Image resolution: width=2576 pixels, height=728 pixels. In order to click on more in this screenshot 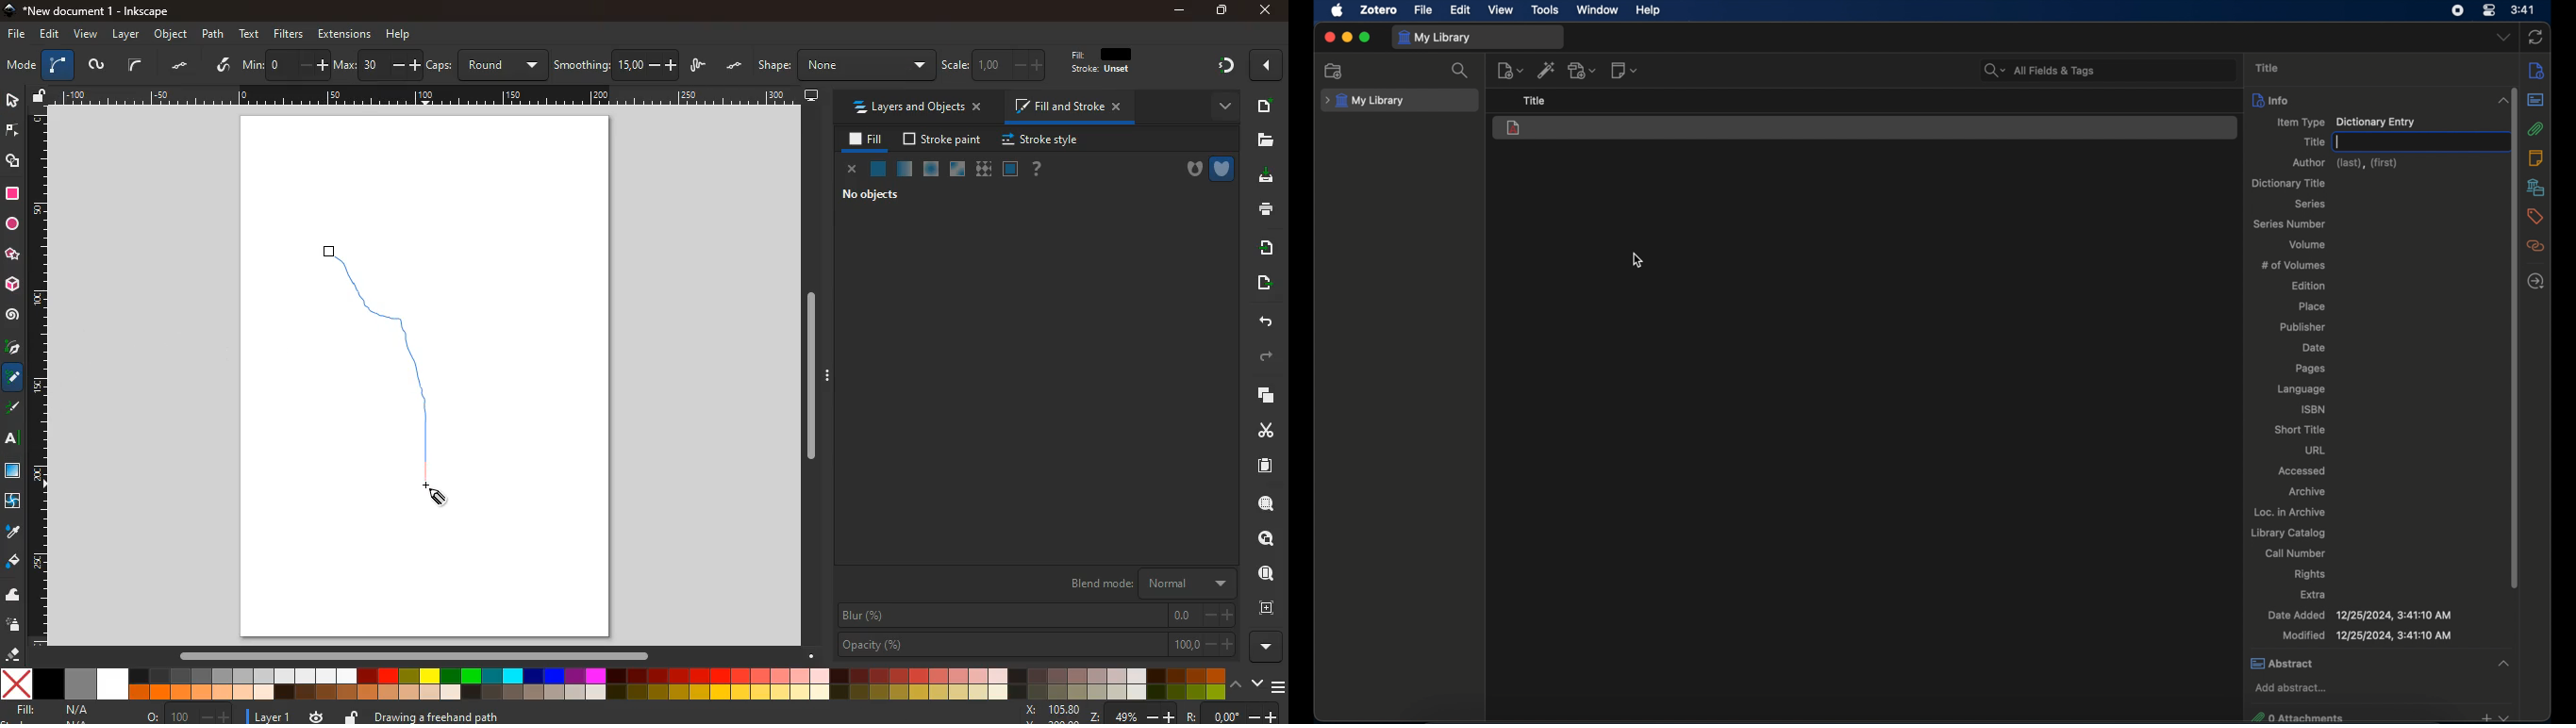, I will do `click(1218, 107)`.